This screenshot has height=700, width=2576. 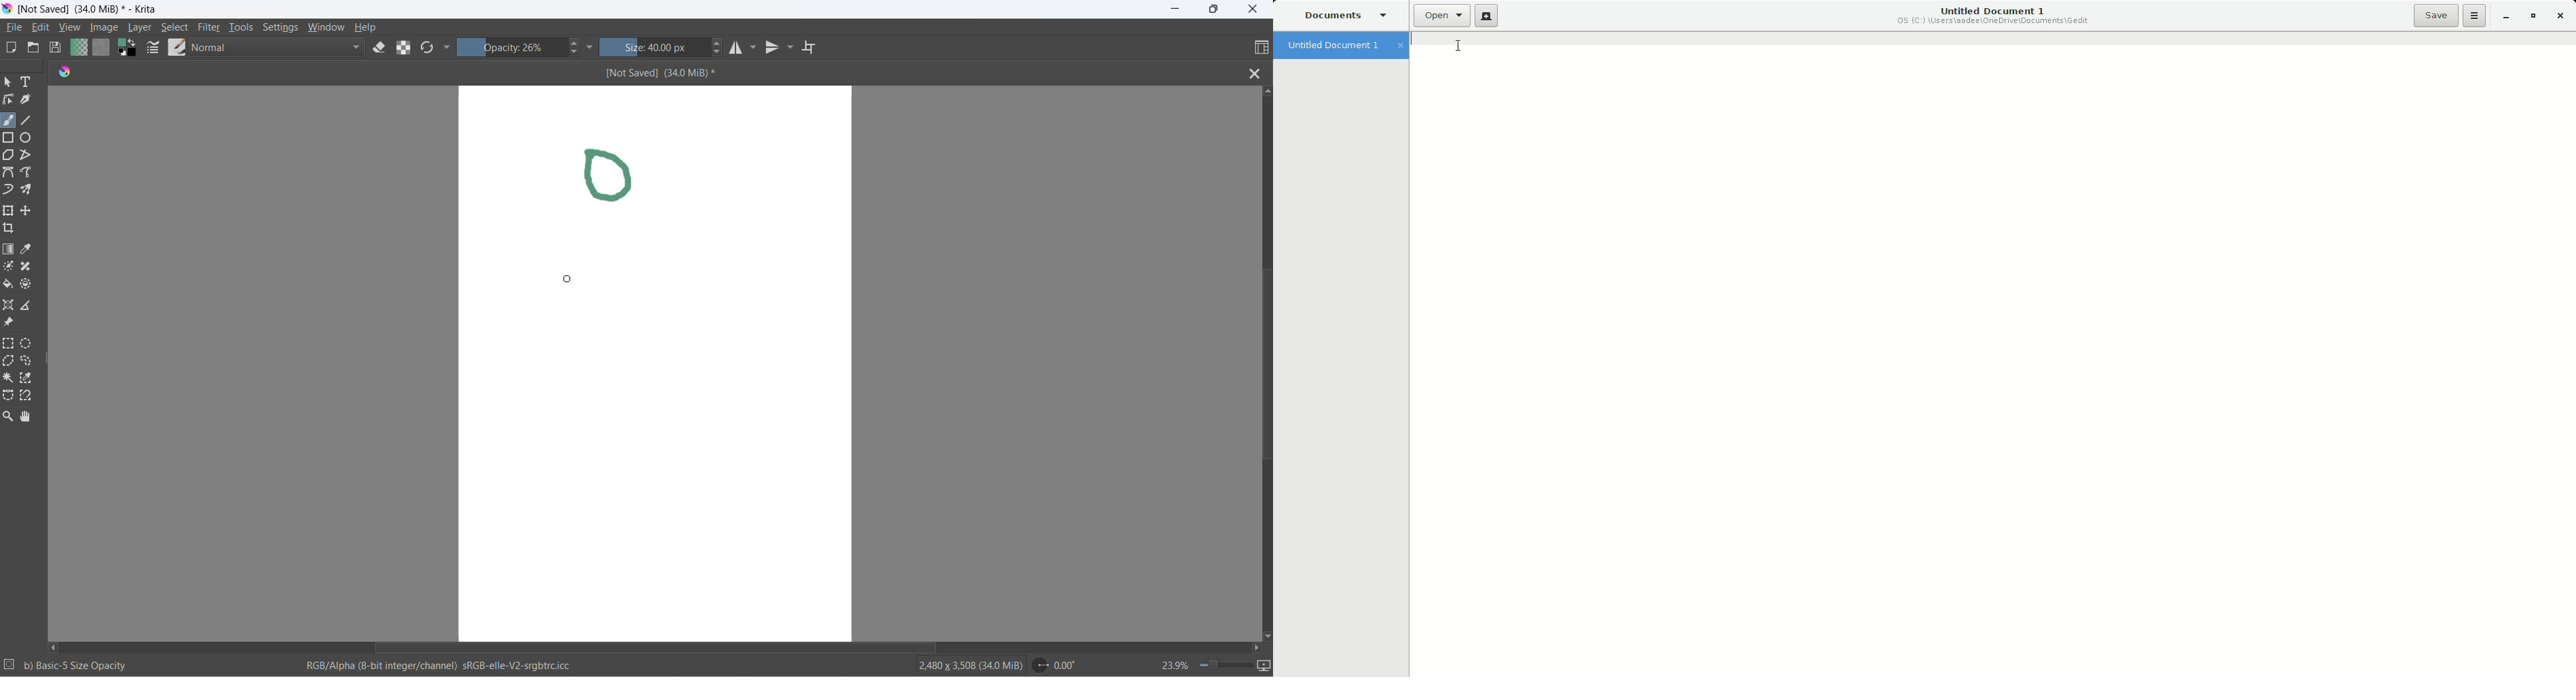 I want to click on horizontal mirror setting dropdown button, so click(x=755, y=46).